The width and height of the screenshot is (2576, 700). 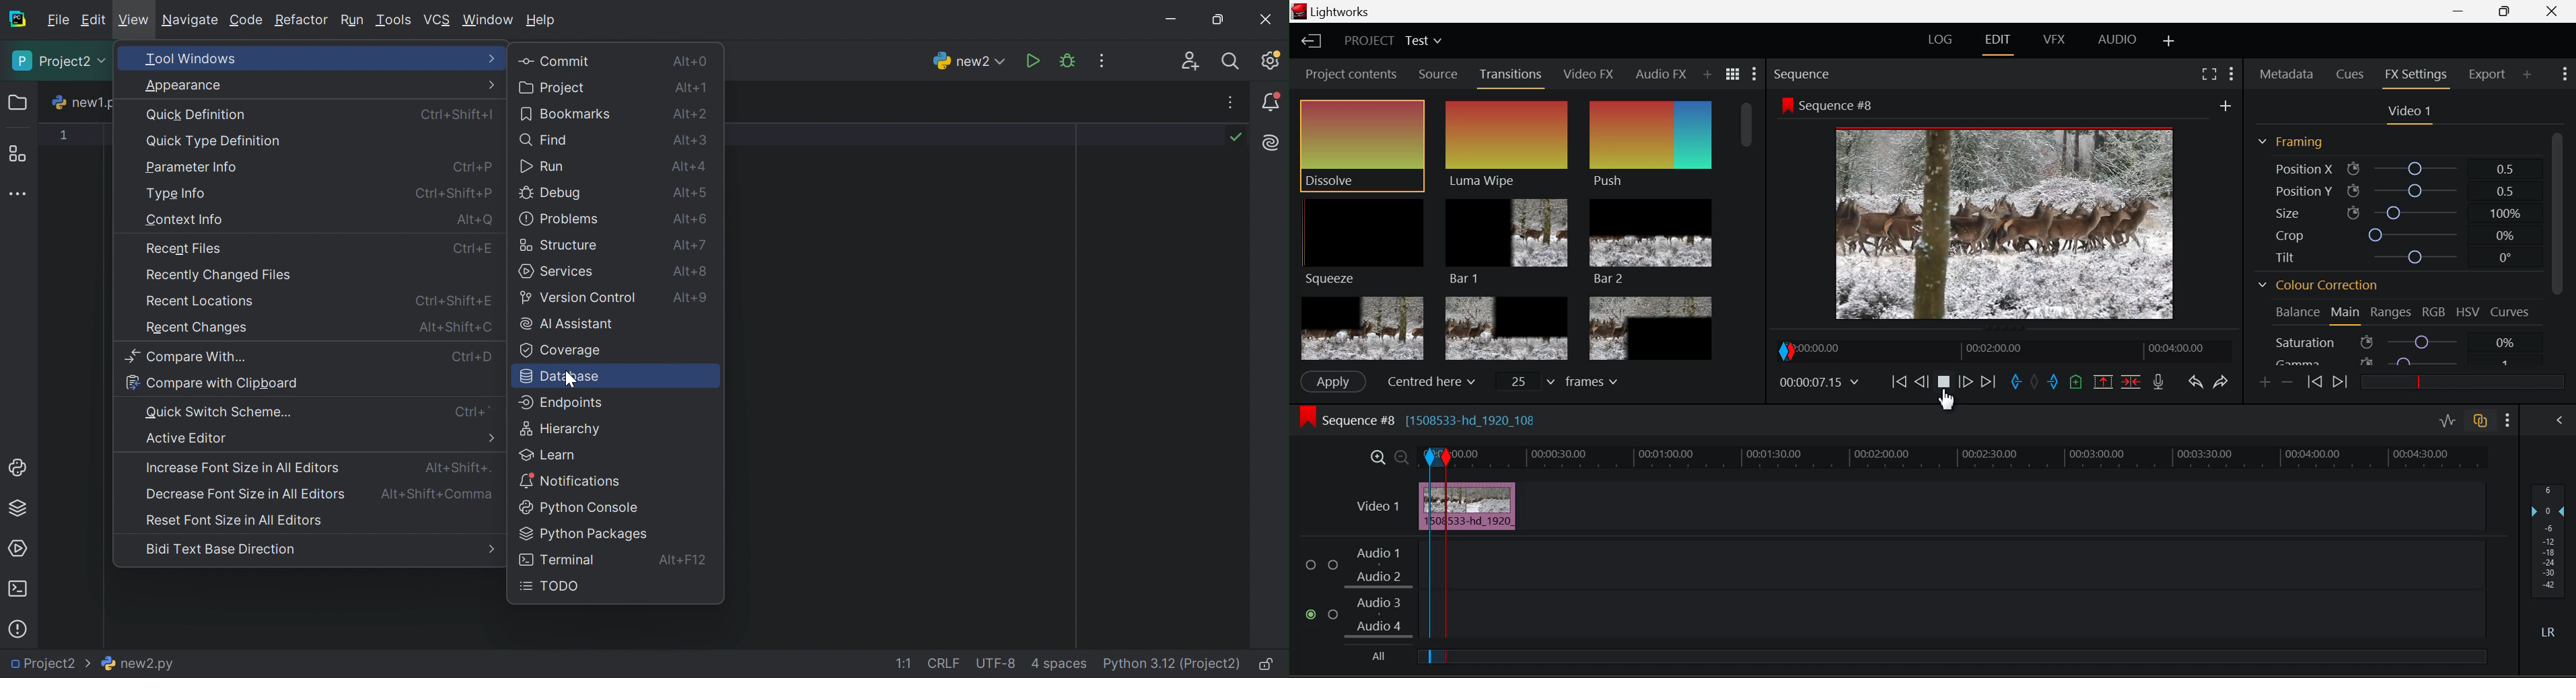 I want to click on Ctrl+`, so click(x=473, y=413).